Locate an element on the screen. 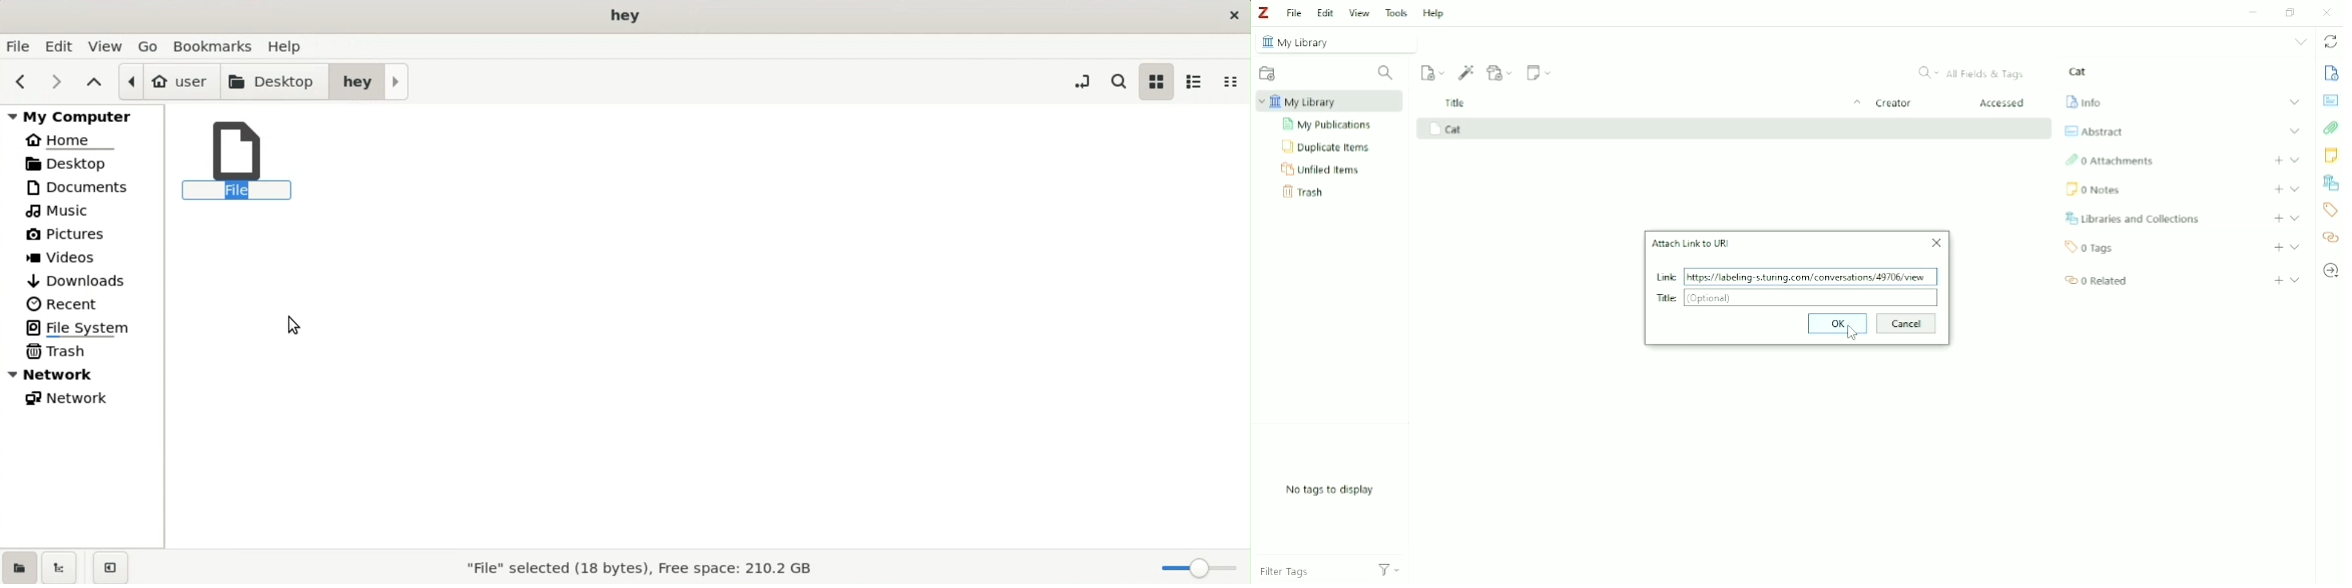 This screenshot has height=588, width=2352. Cancel is located at coordinates (1906, 323).